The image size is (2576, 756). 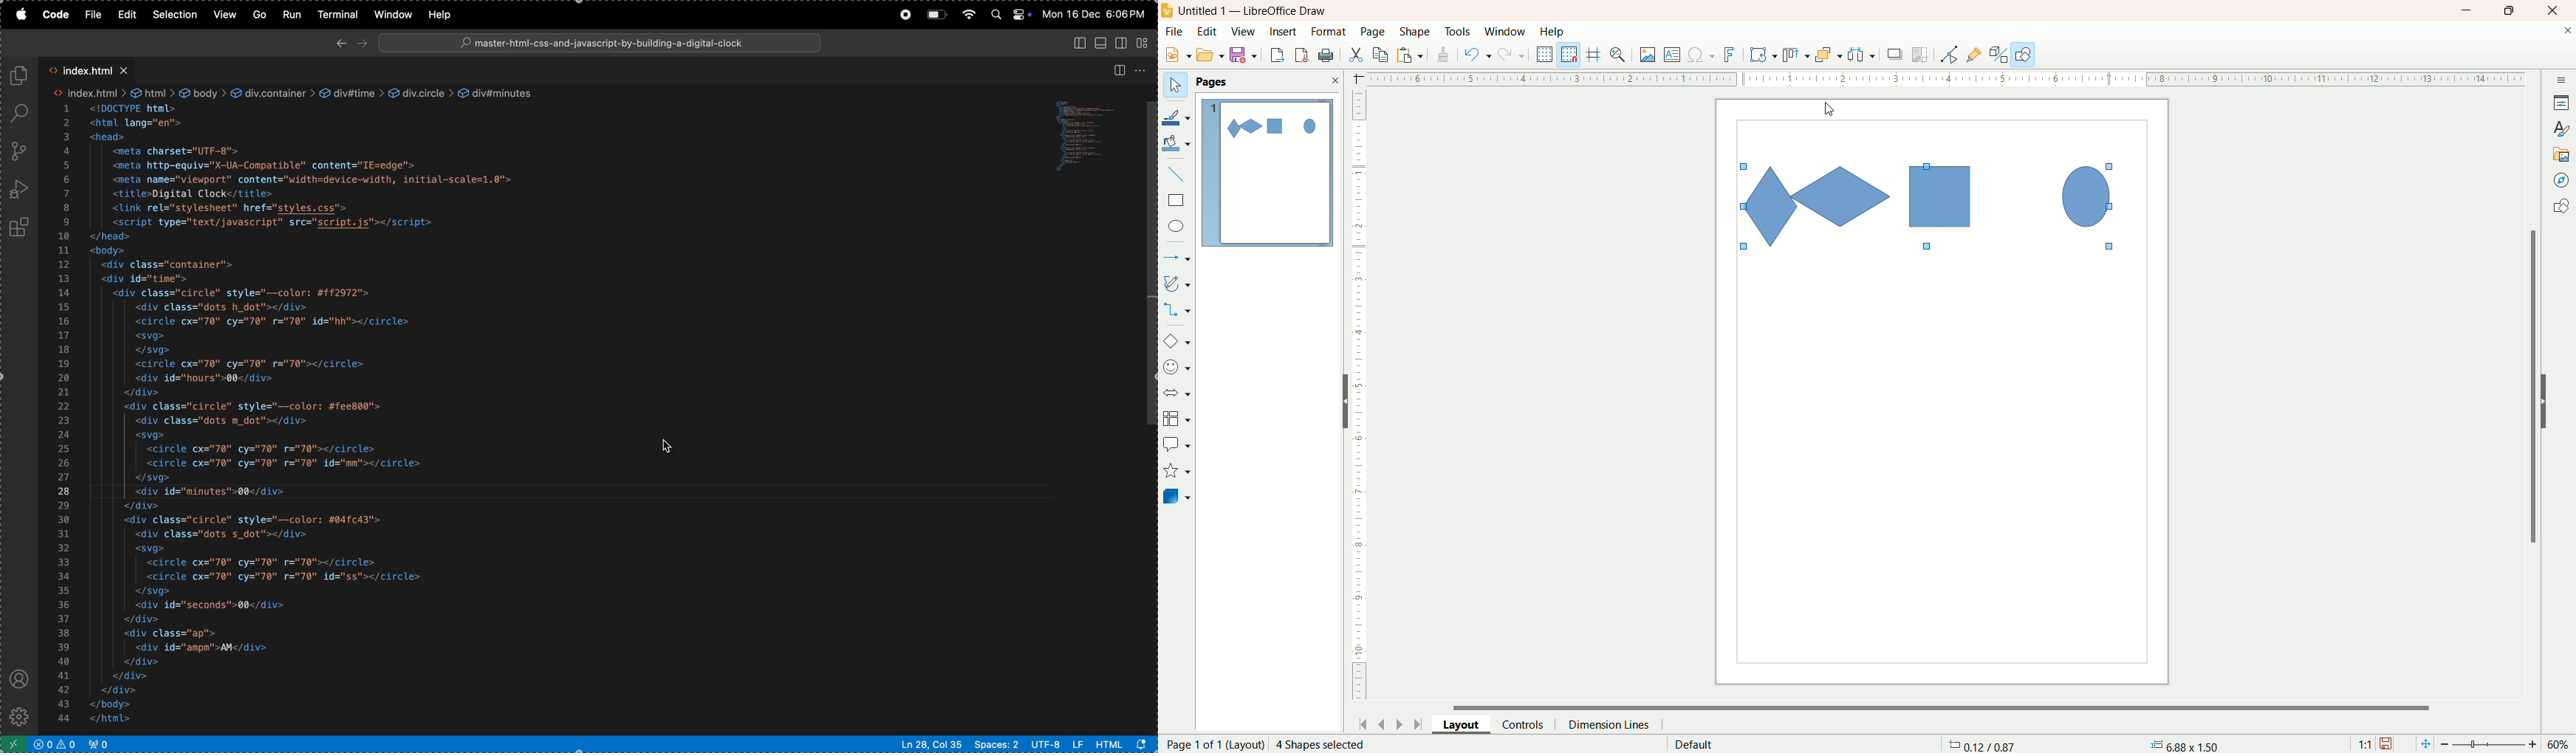 I want to click on rectangle, so click(x=1178, y=201).